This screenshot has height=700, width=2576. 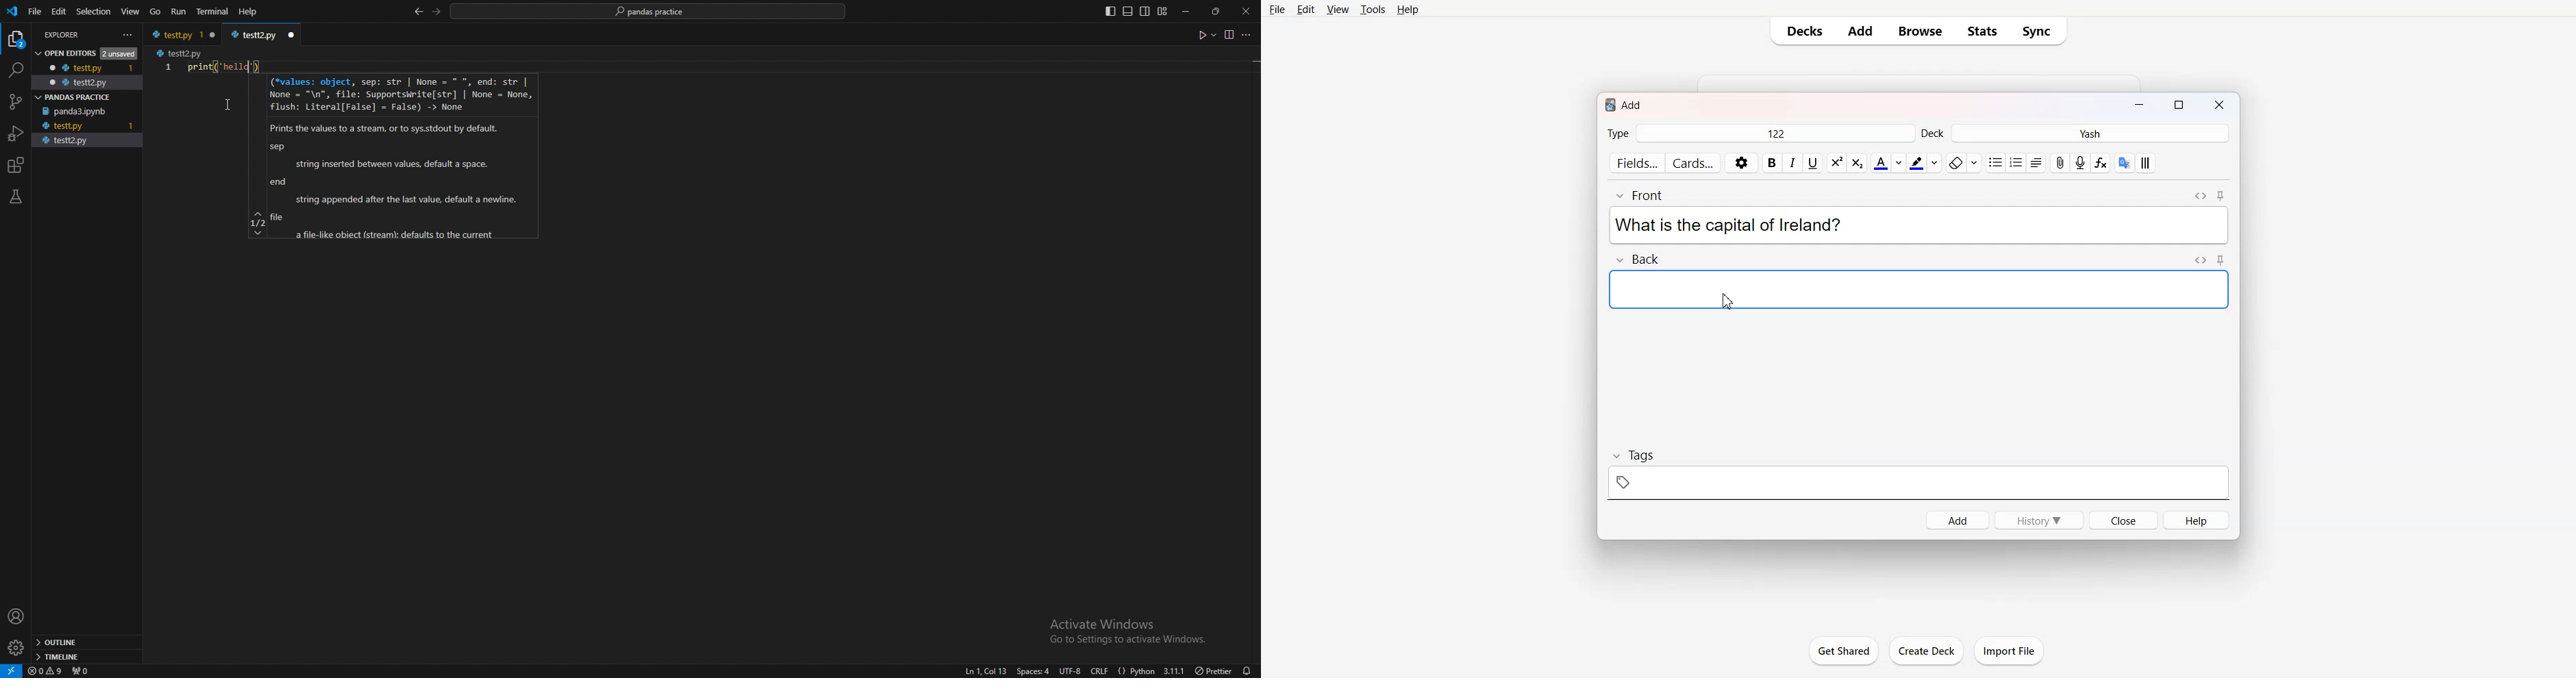 I want to click on View, so click(x=1338, y=10).